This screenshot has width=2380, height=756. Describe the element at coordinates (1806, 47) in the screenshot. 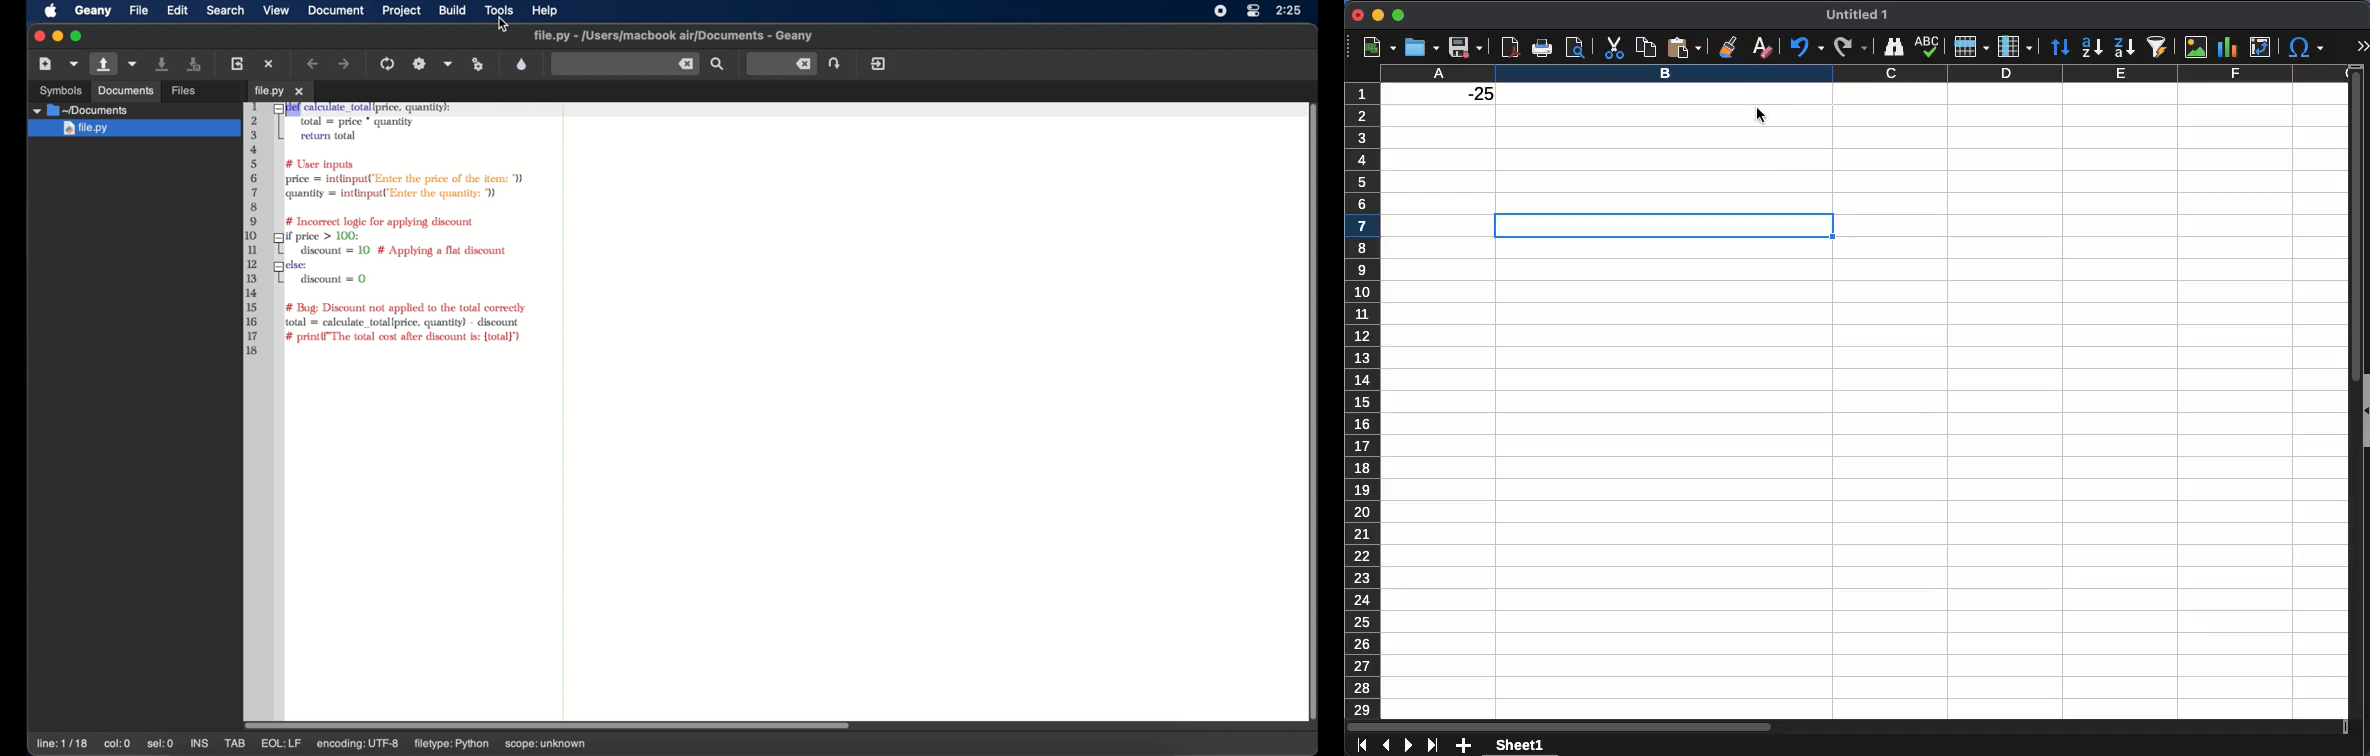

I see `undo` at that location.